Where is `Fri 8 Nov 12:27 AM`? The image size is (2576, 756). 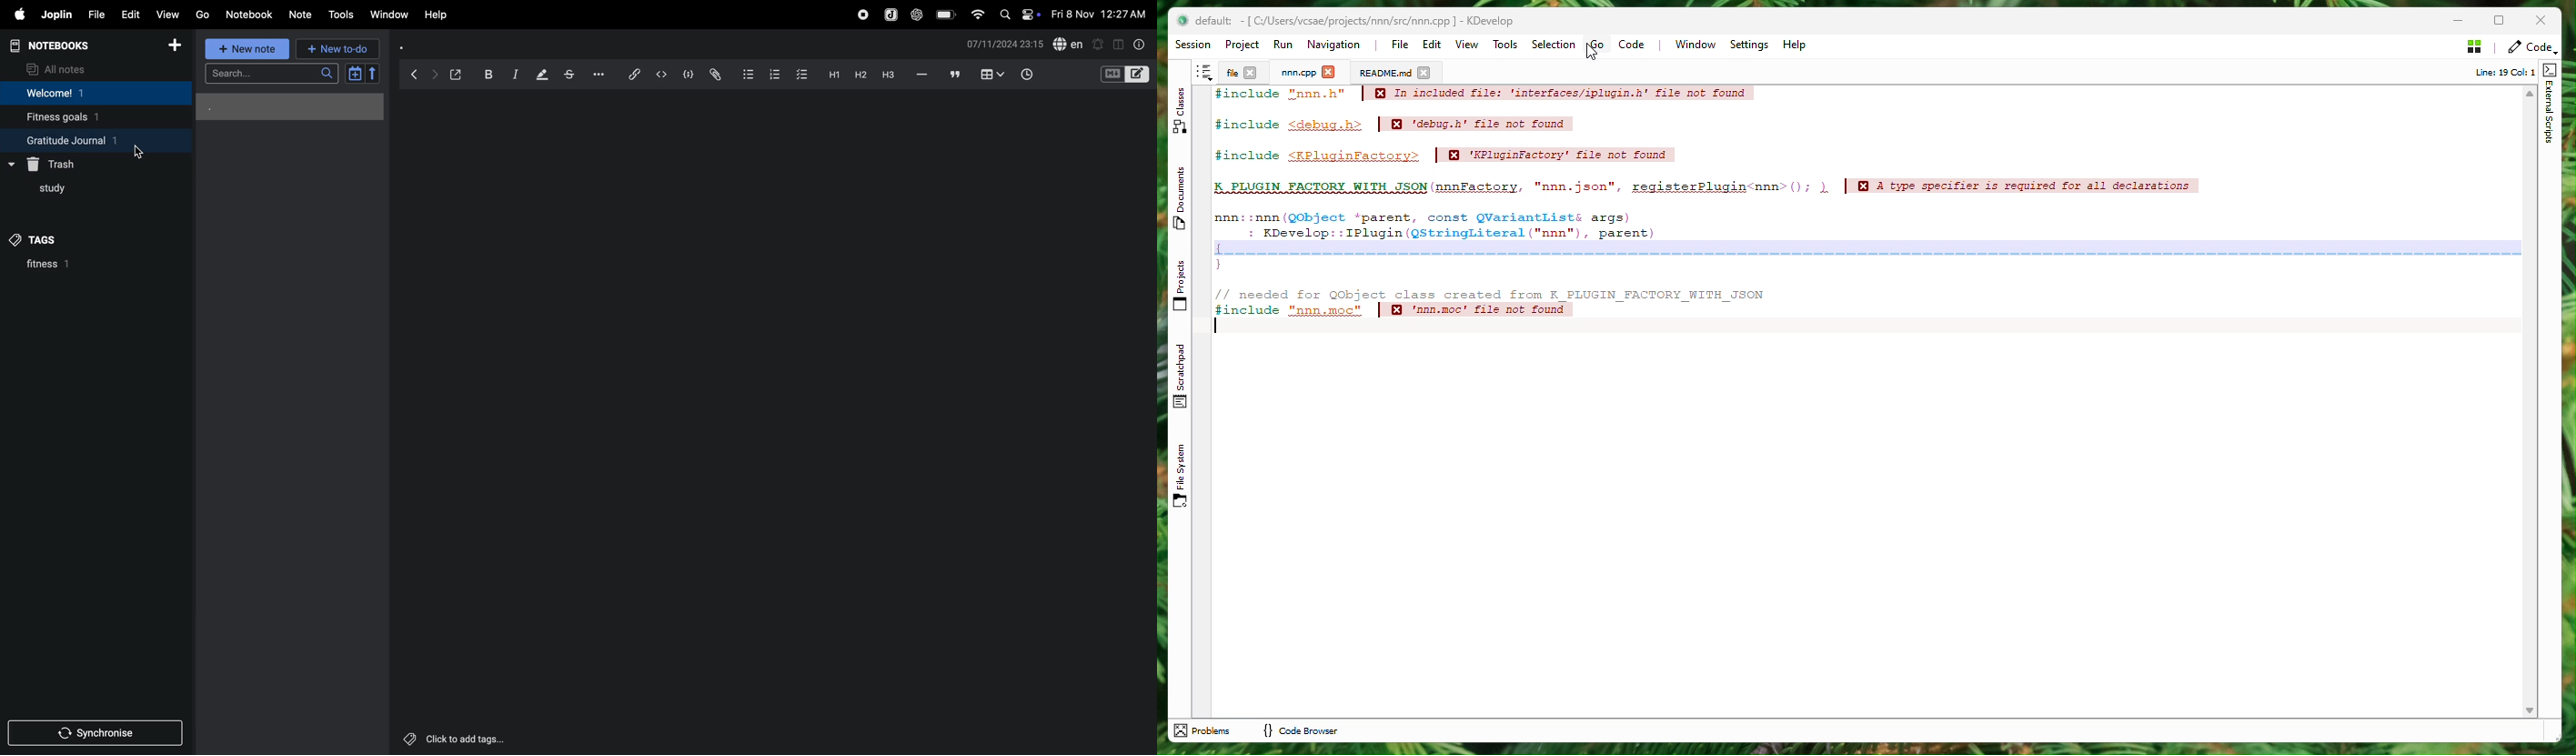
Fri 8 Nov 12:27 AM is located at coordinates (1099, 13).